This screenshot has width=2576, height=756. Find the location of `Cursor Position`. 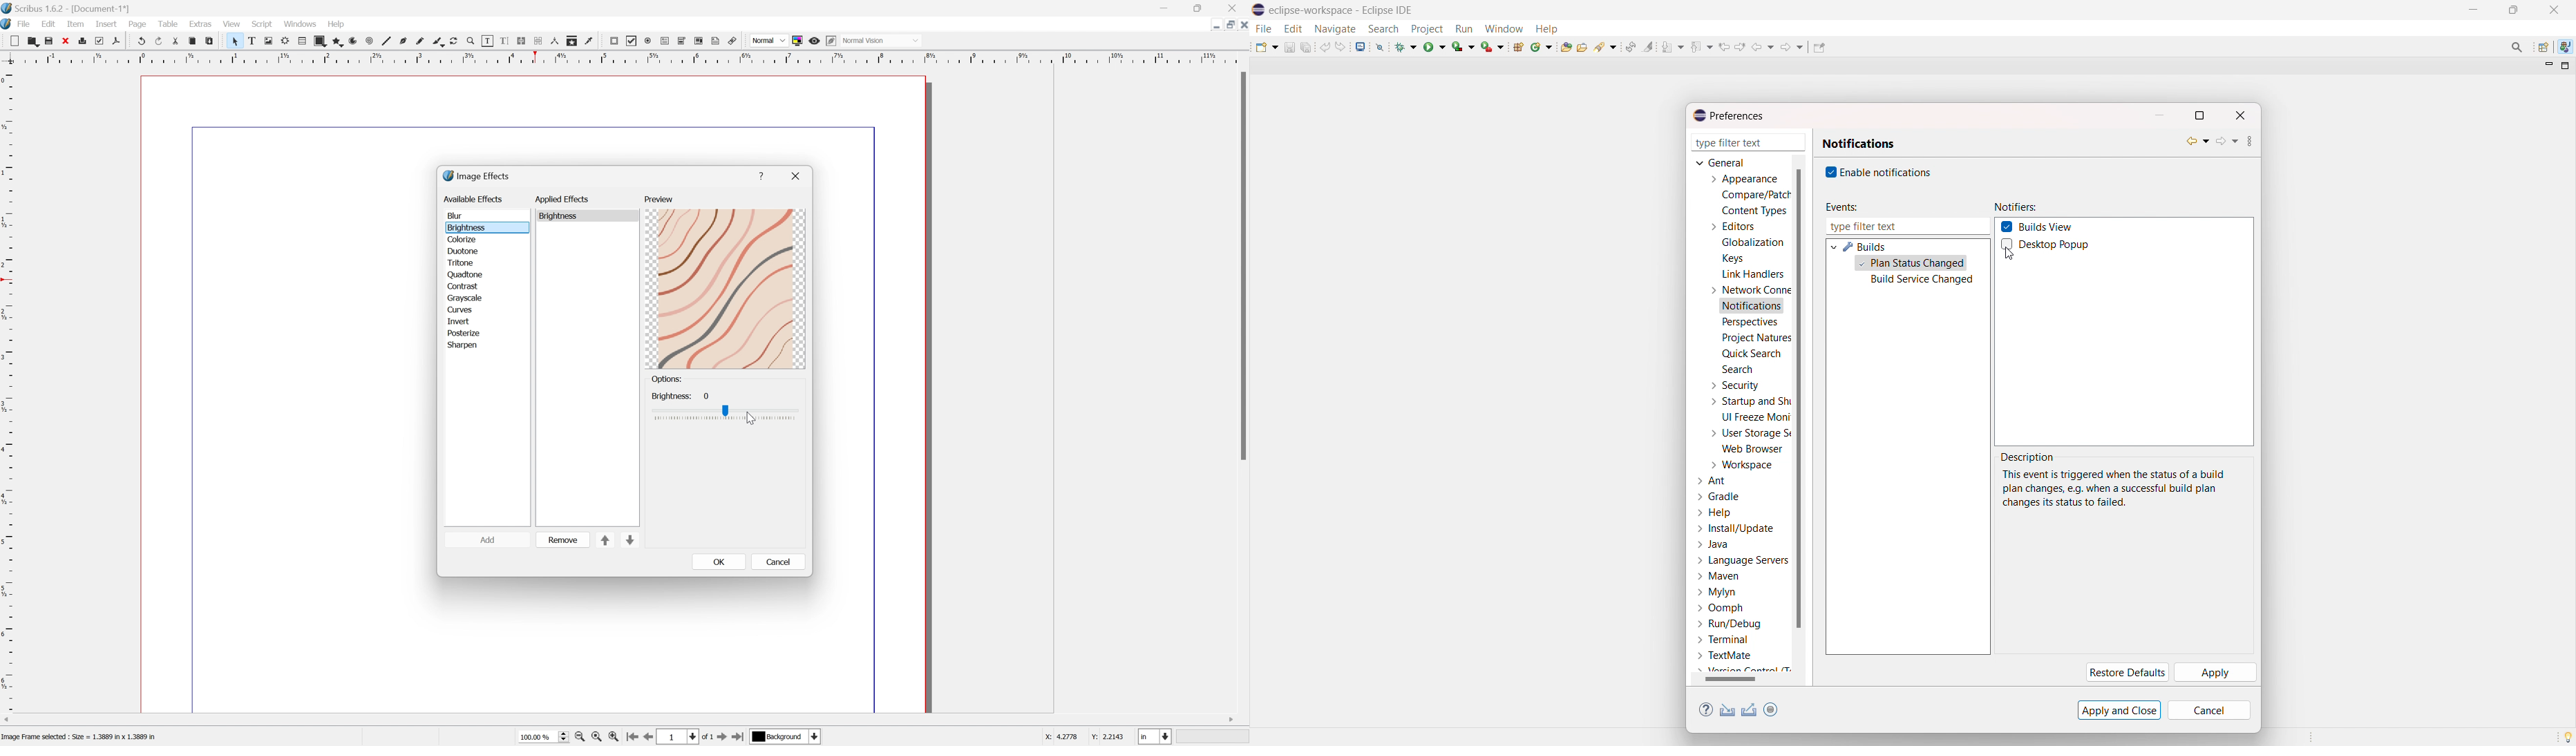

Cursor Position is located at coordinates (750, 419).